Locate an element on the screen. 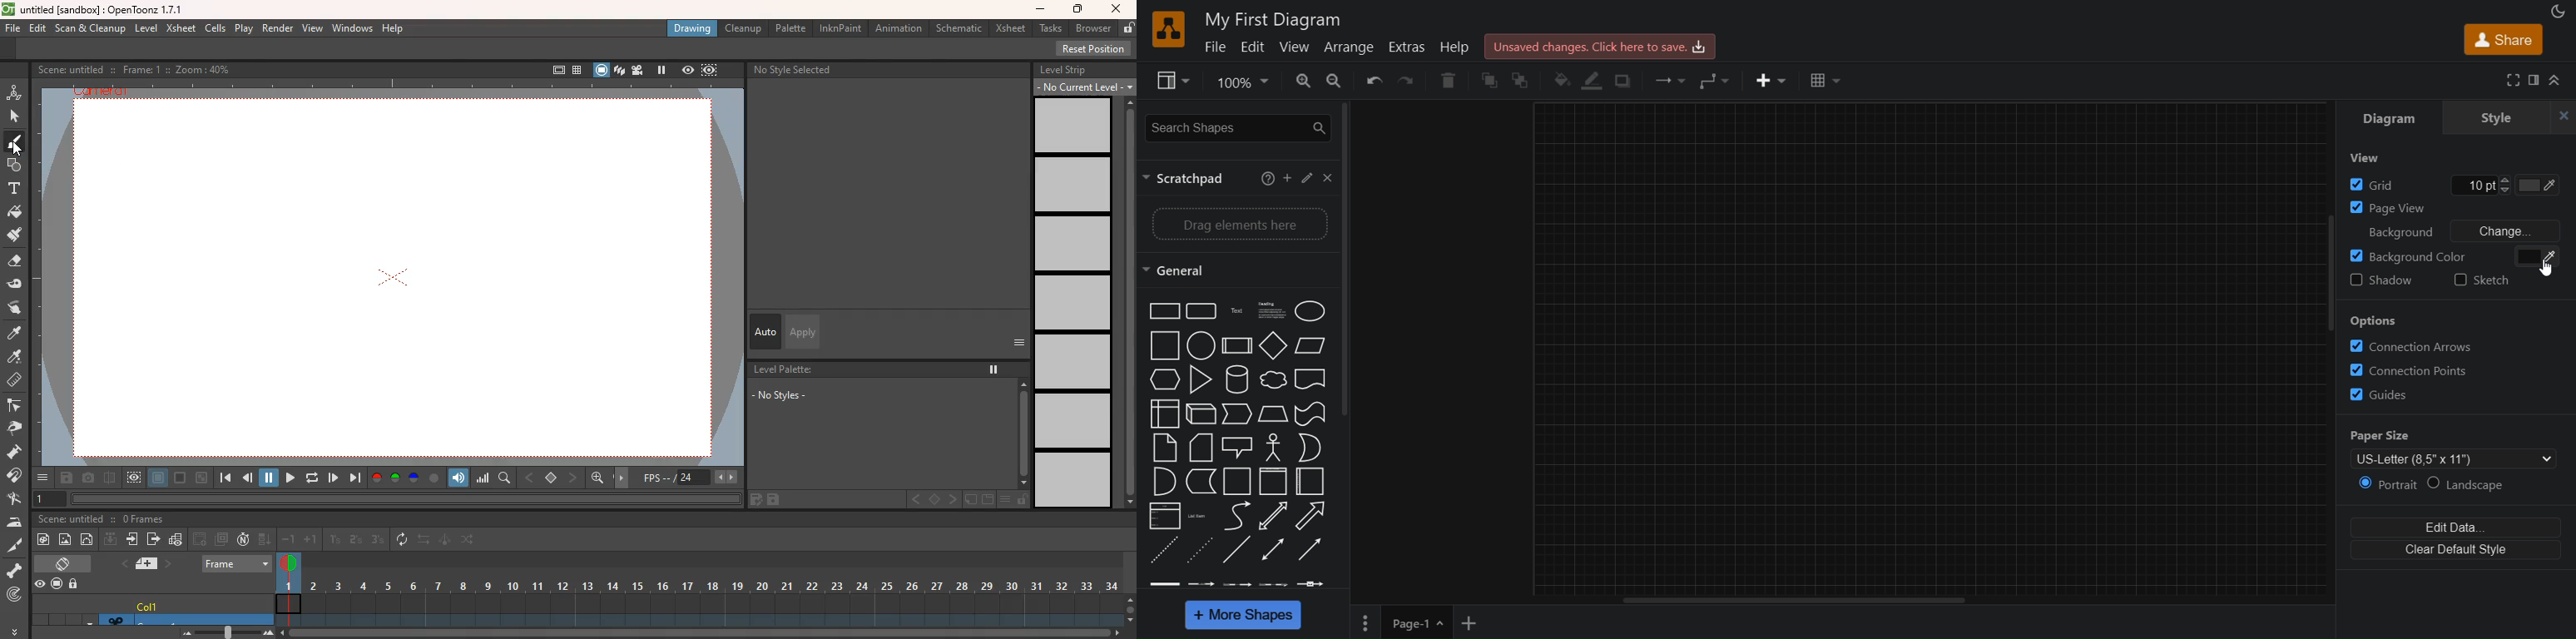  redo is located at coordinates (1409, 81).